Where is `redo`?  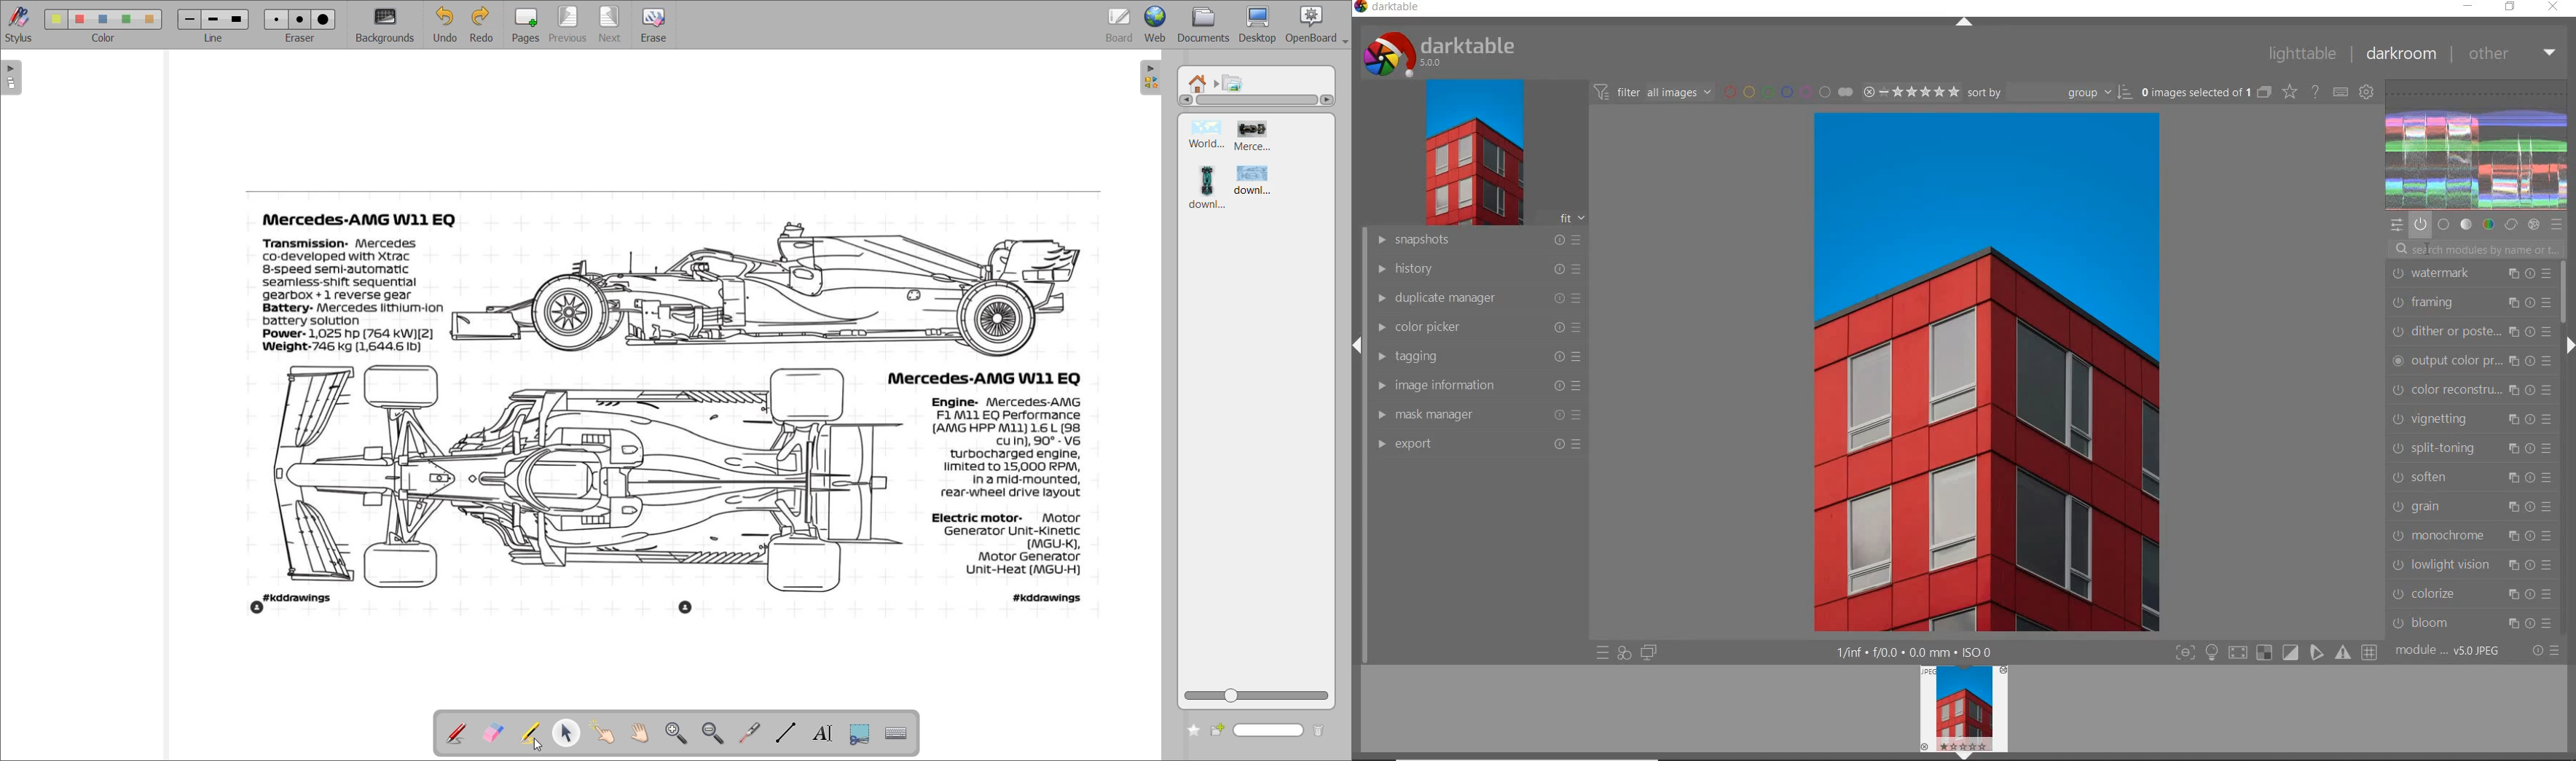
redo is located at coordinates (485, 25).